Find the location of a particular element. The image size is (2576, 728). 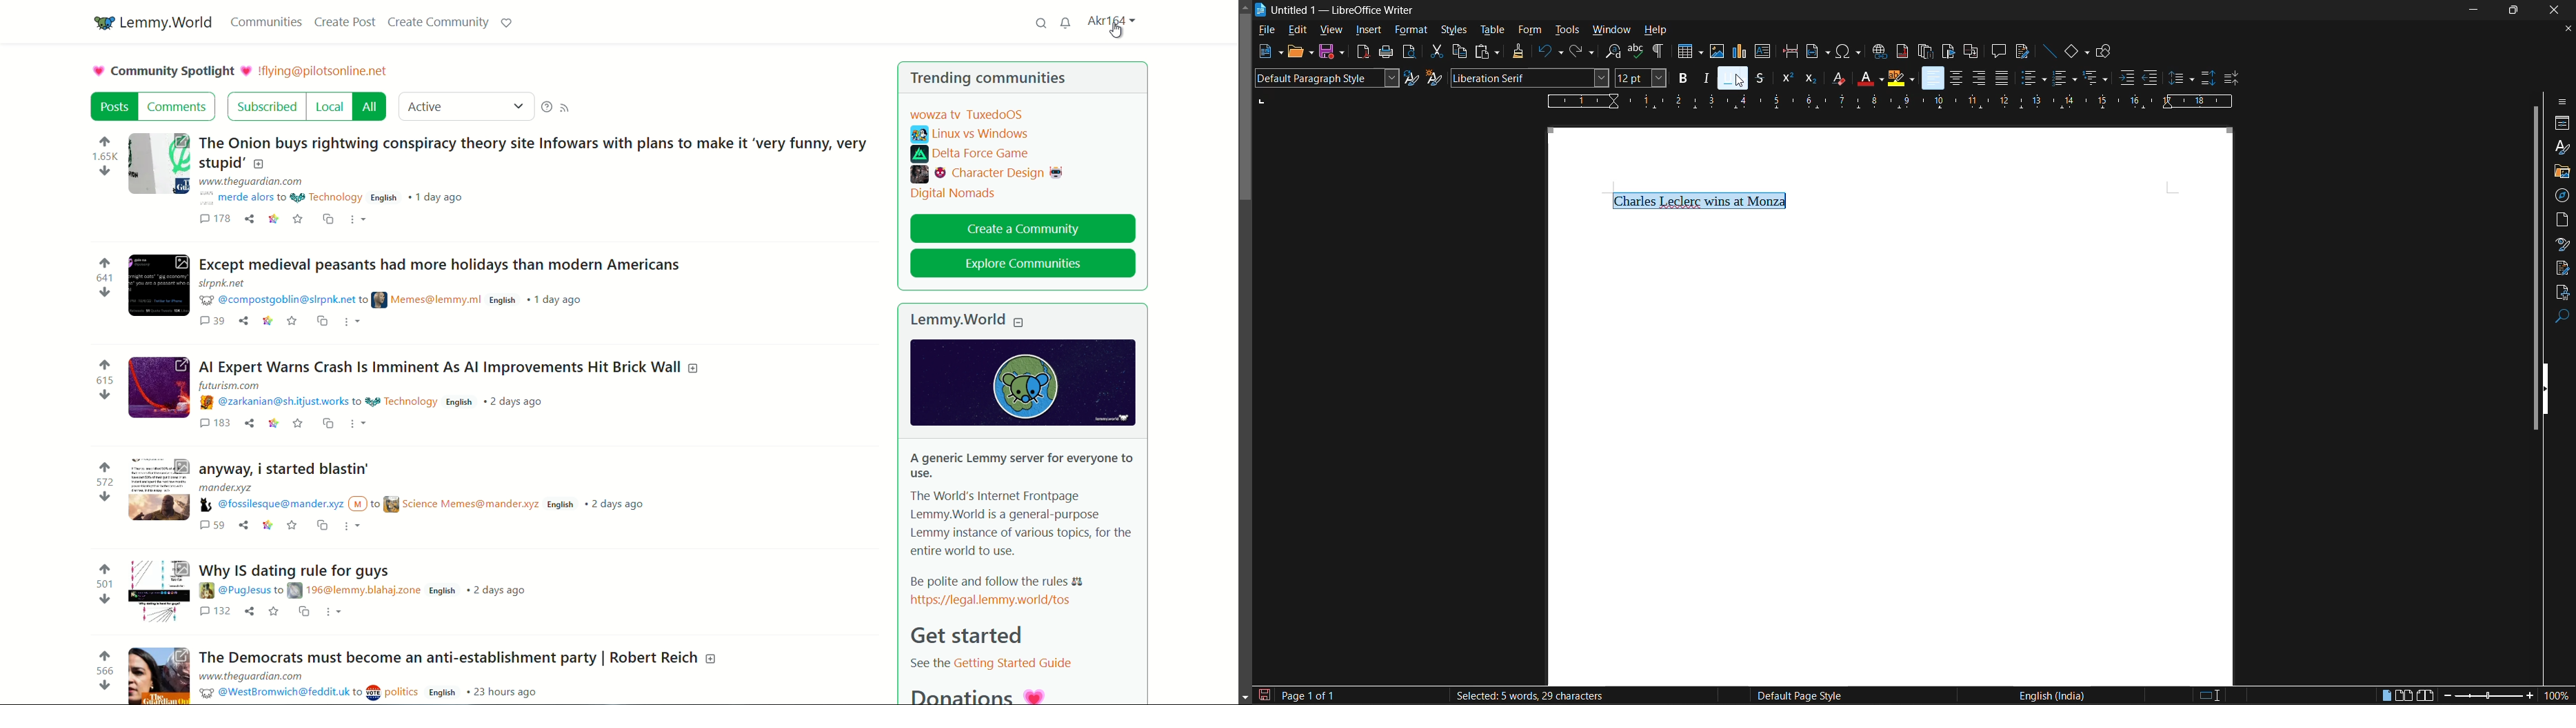

downvote is located at coordinates (105, 292).